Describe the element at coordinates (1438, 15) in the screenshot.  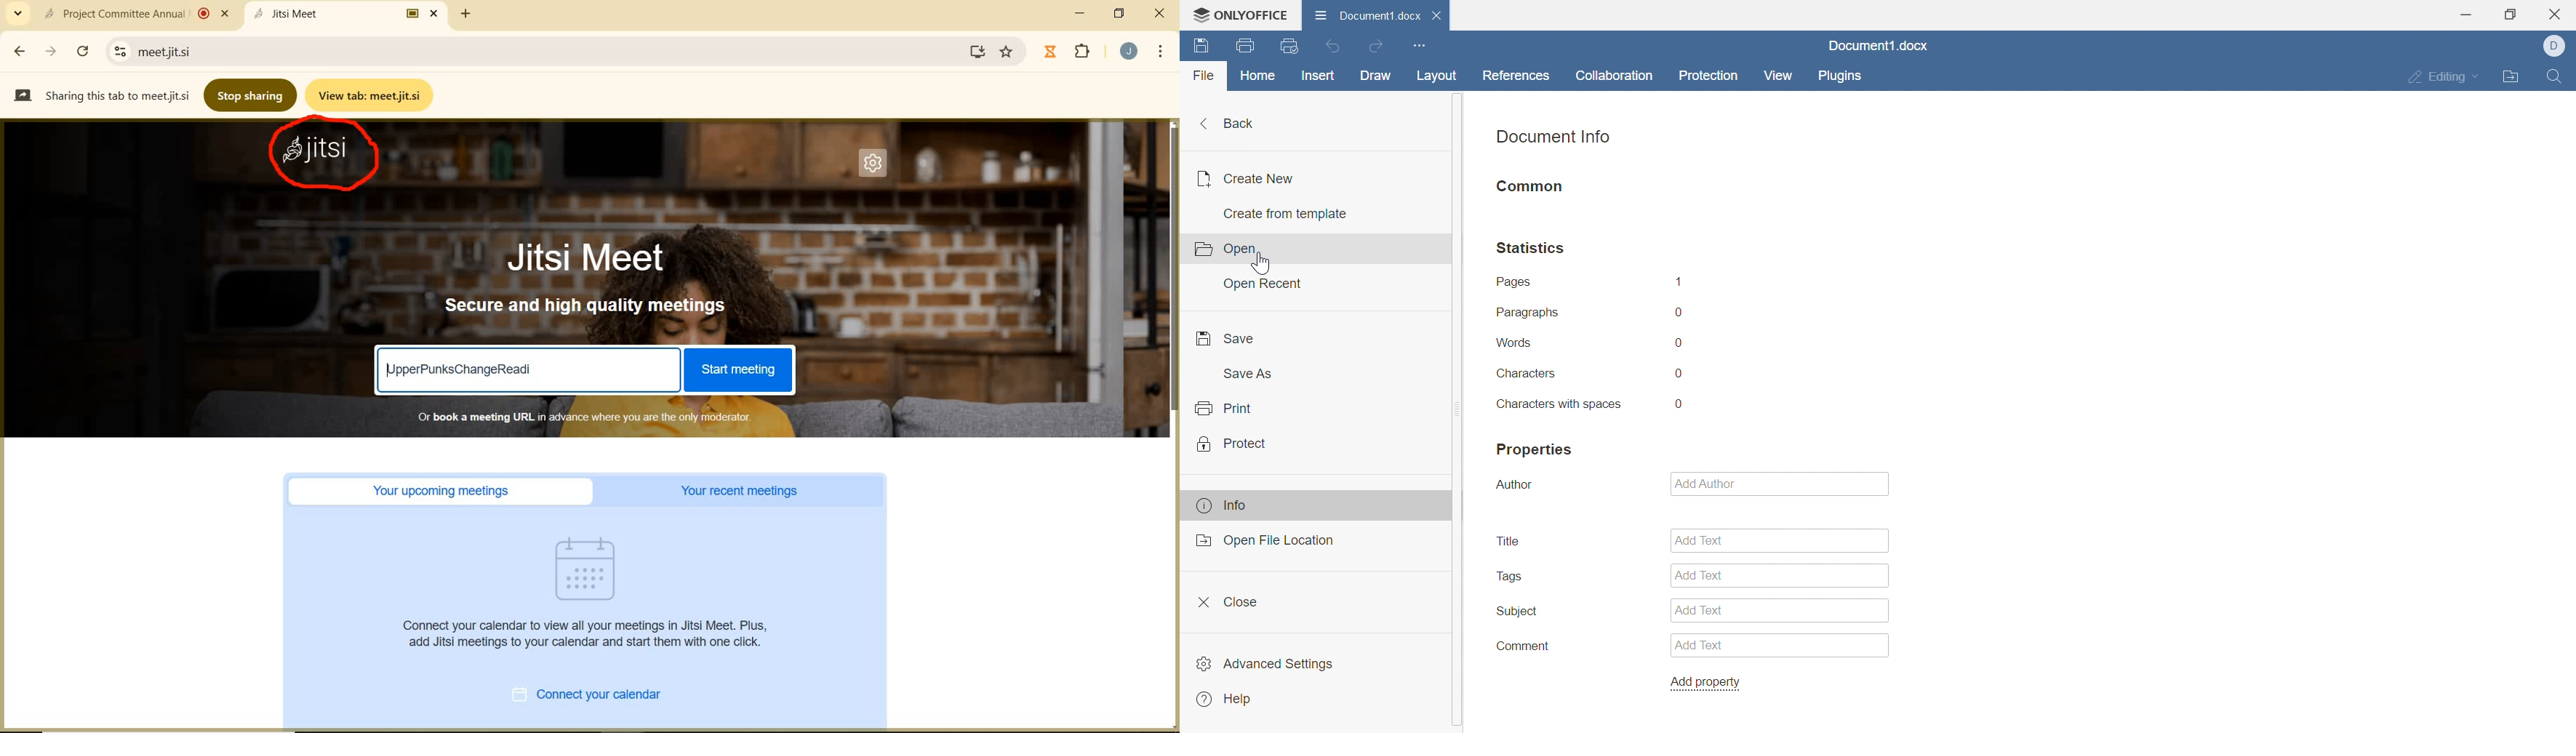
I see `close` at that location.